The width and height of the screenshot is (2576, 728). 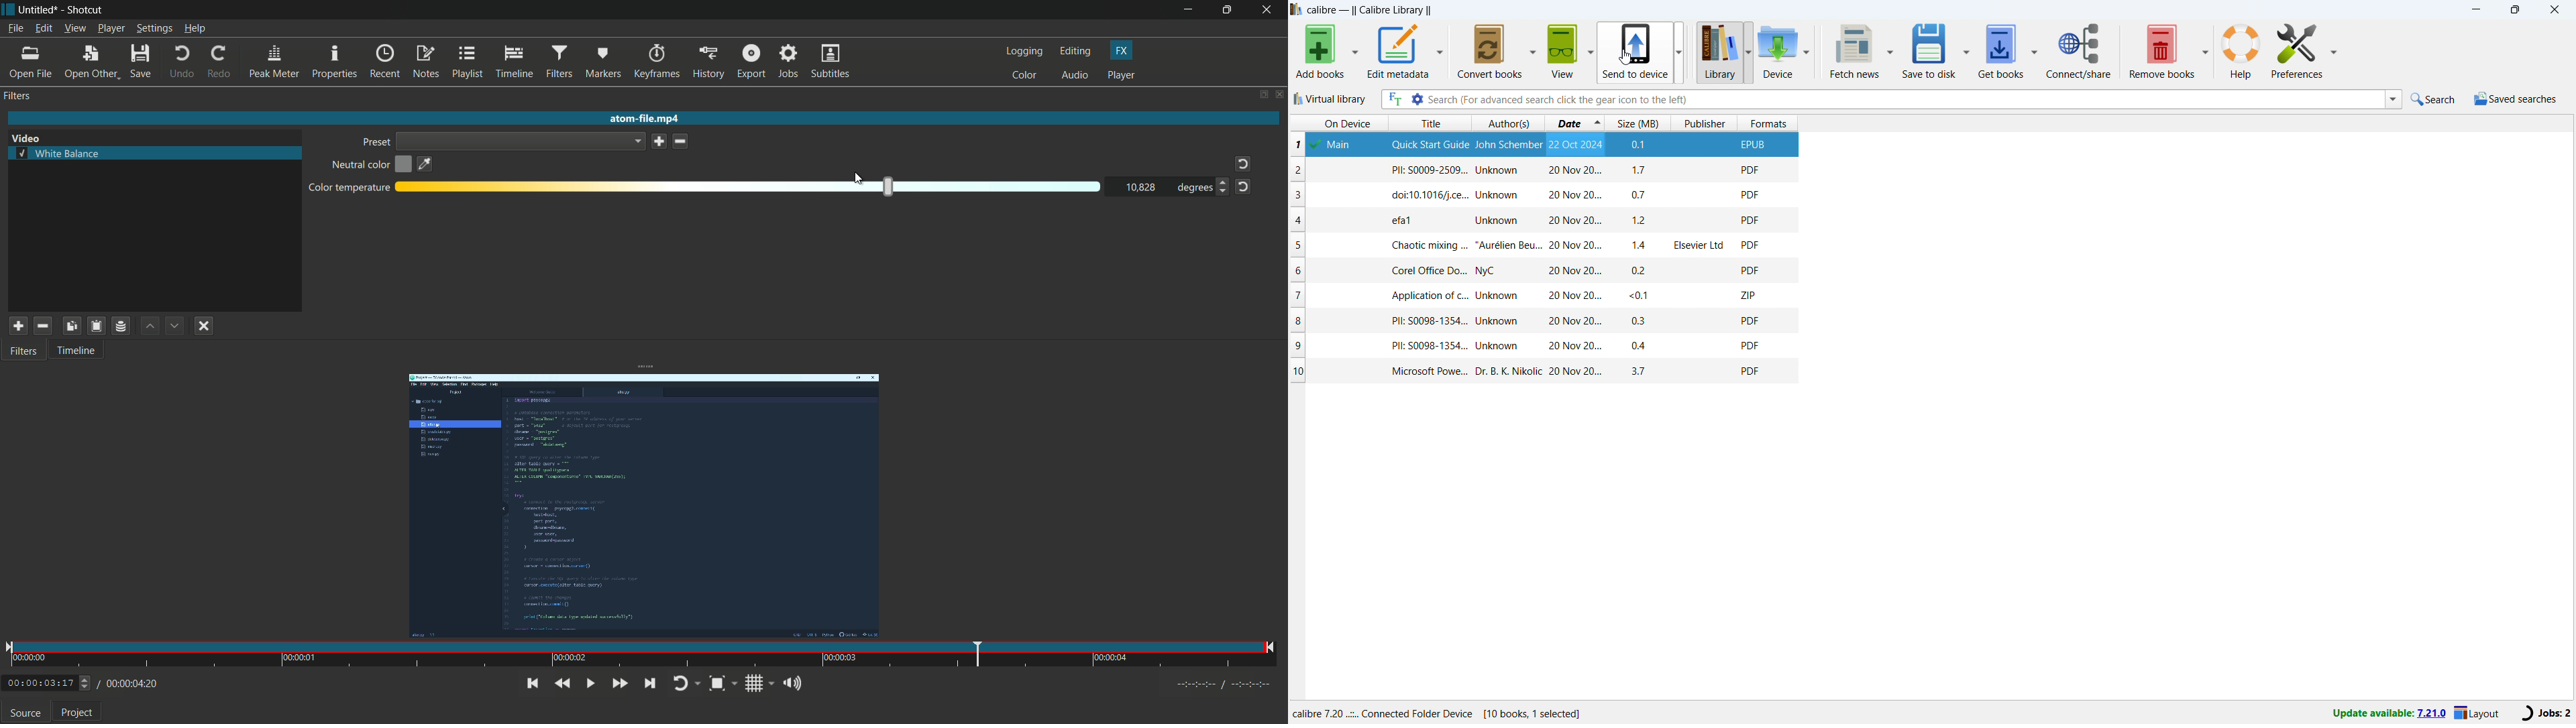 What do you see at coordinates (1229, 10) in the screenshot?
I see `maximize` at bounding box center [1229, 10].